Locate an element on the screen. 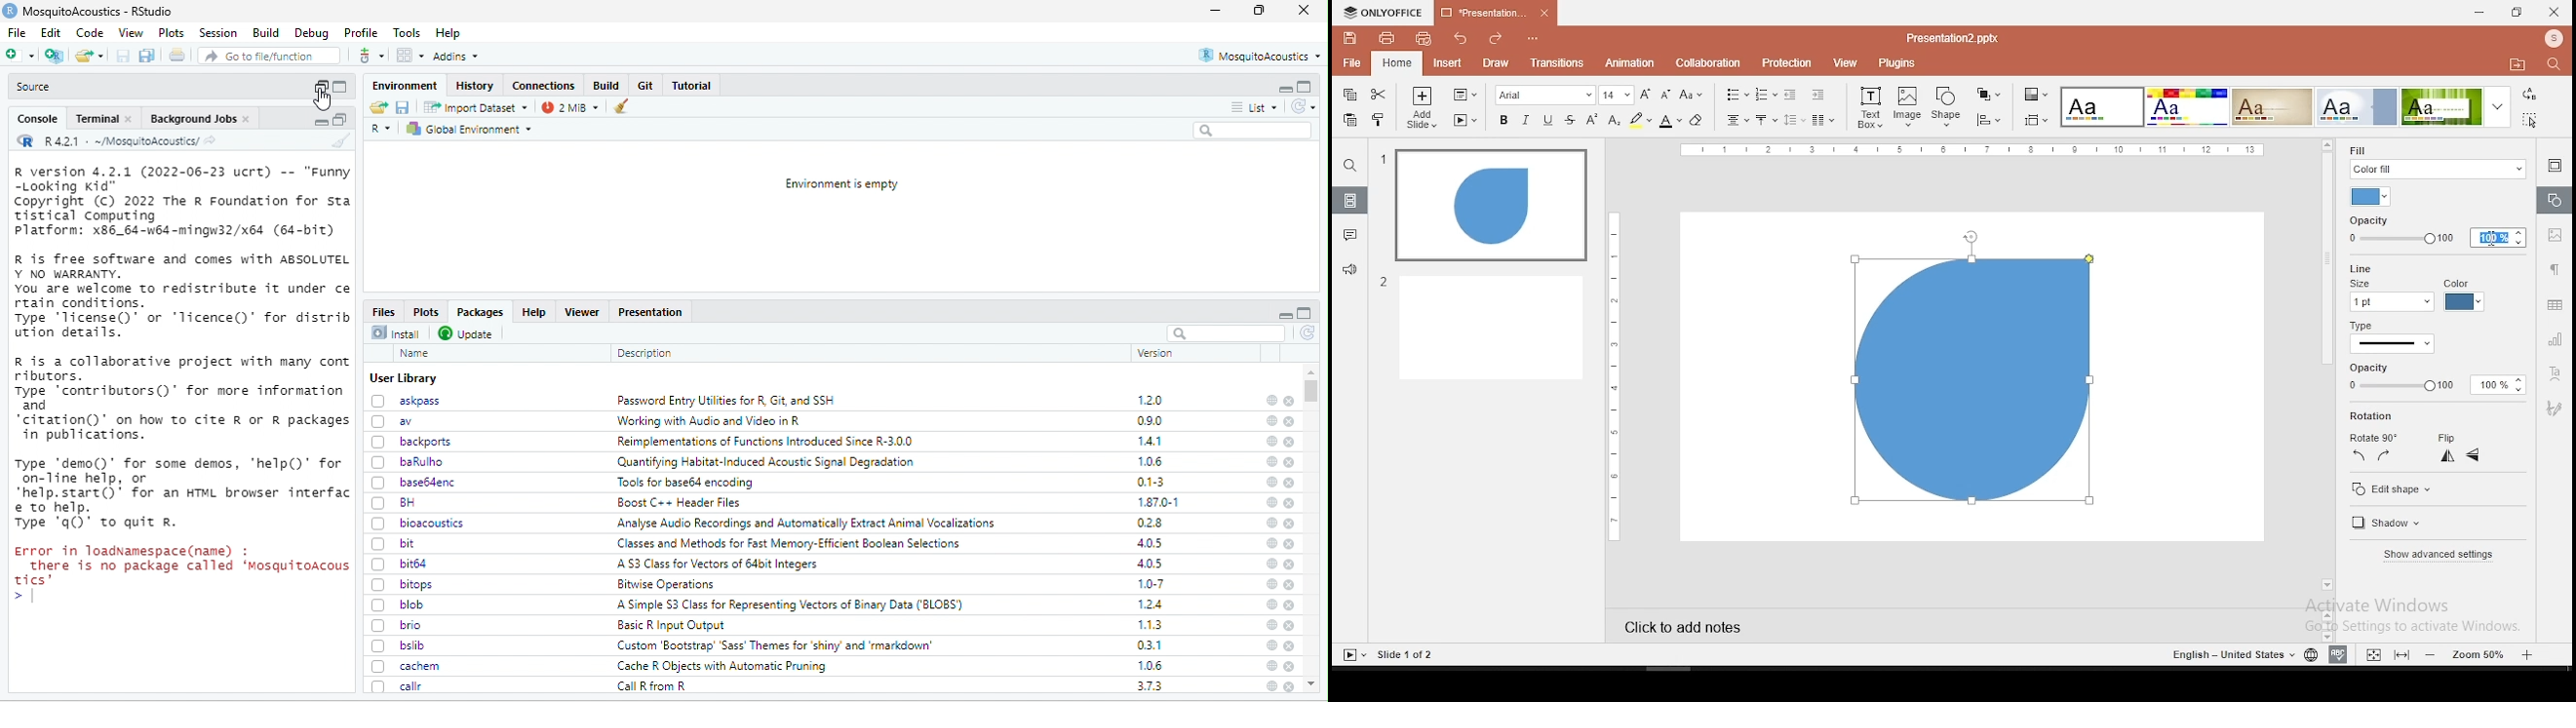 The height and width of the screenshot is (728, 2576). insert is located at coordinates (1448, 64).